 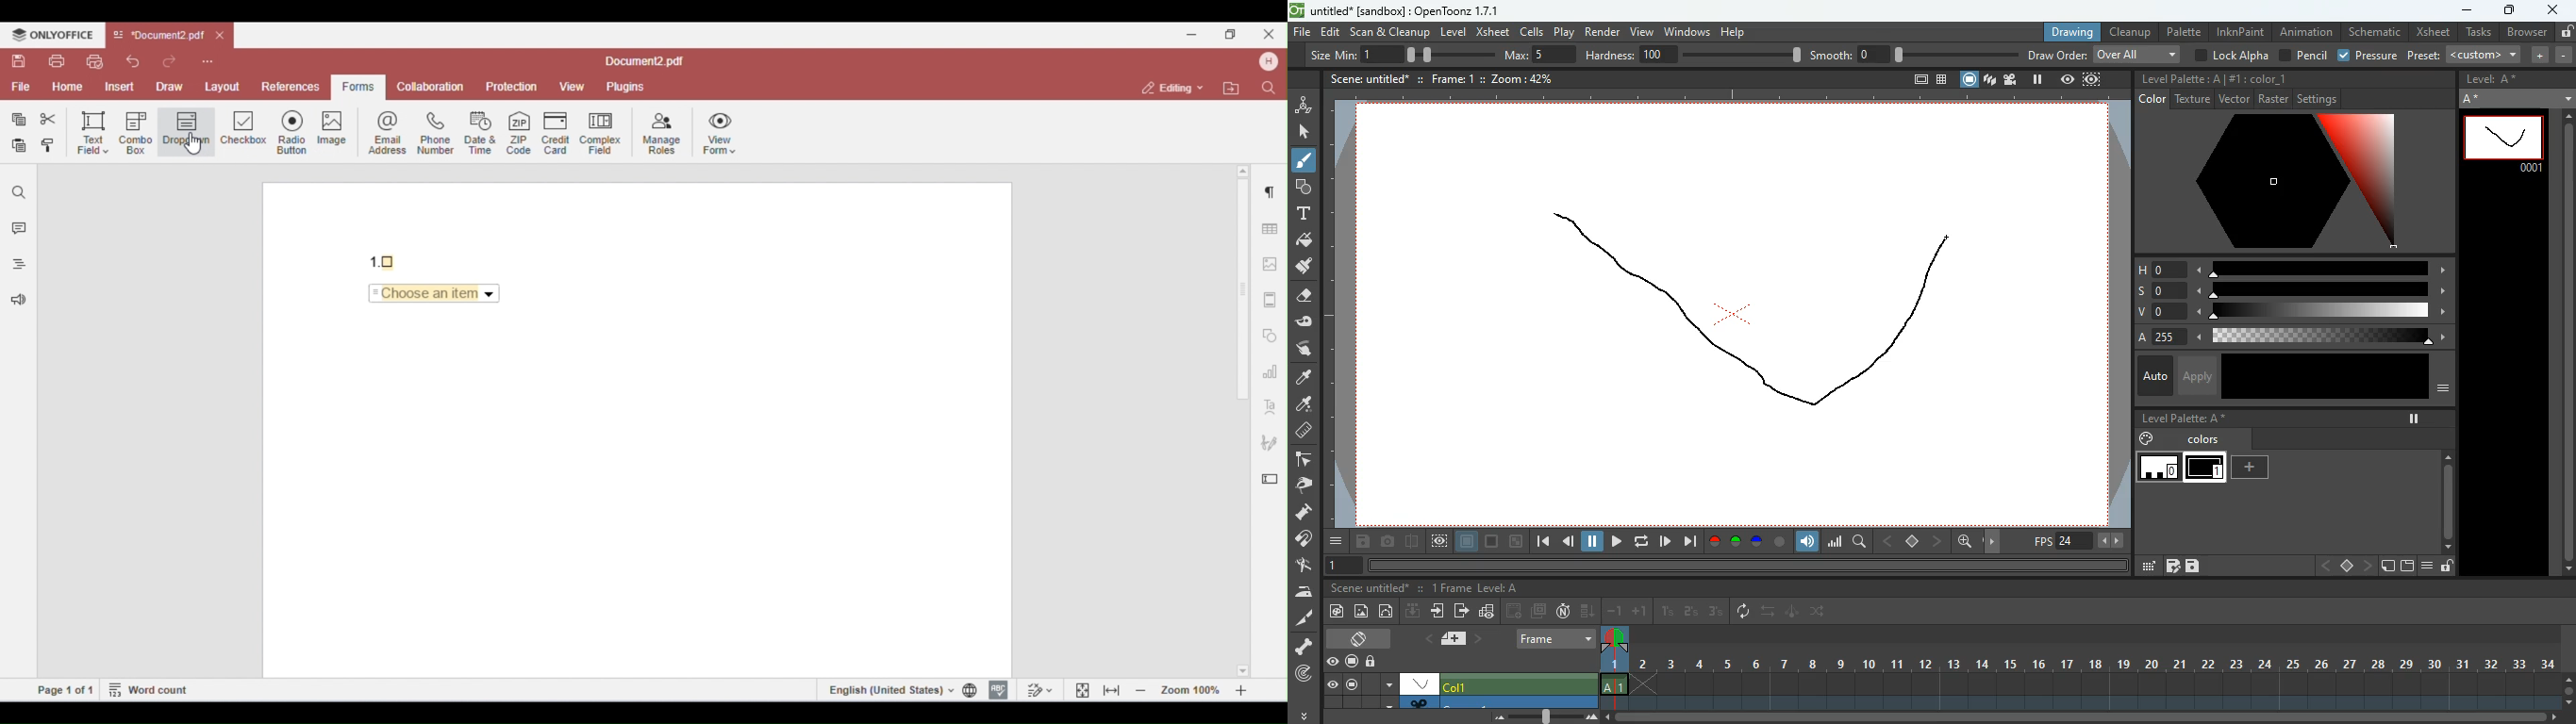 What do you see at coordinates (1615, 610) in the screenshot?
I see `-1` at bounding box center [1615, 610].